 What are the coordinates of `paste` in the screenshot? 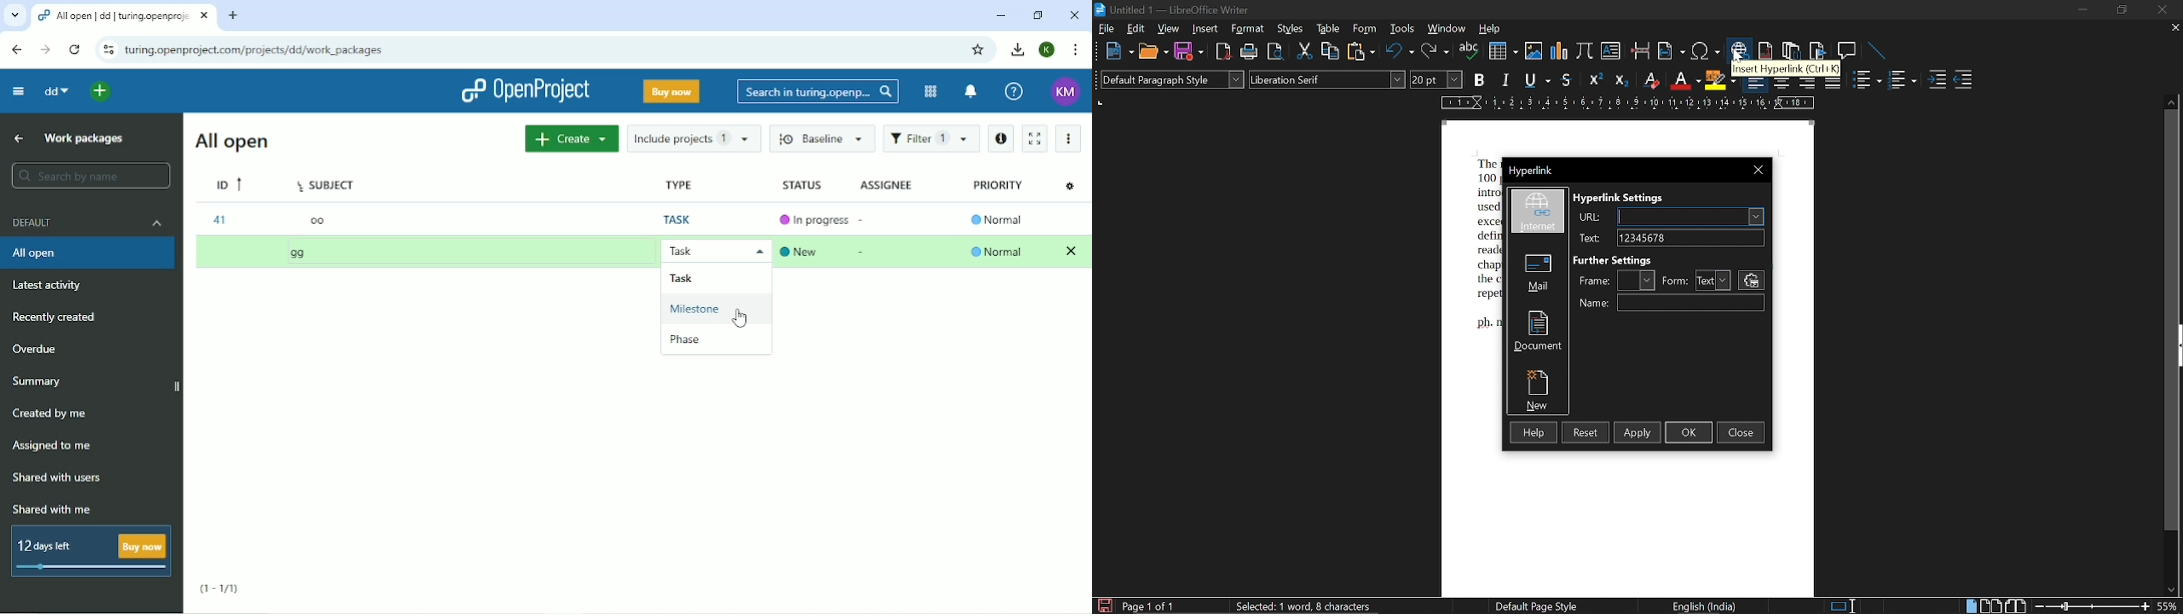 It's located at (1361, 51).